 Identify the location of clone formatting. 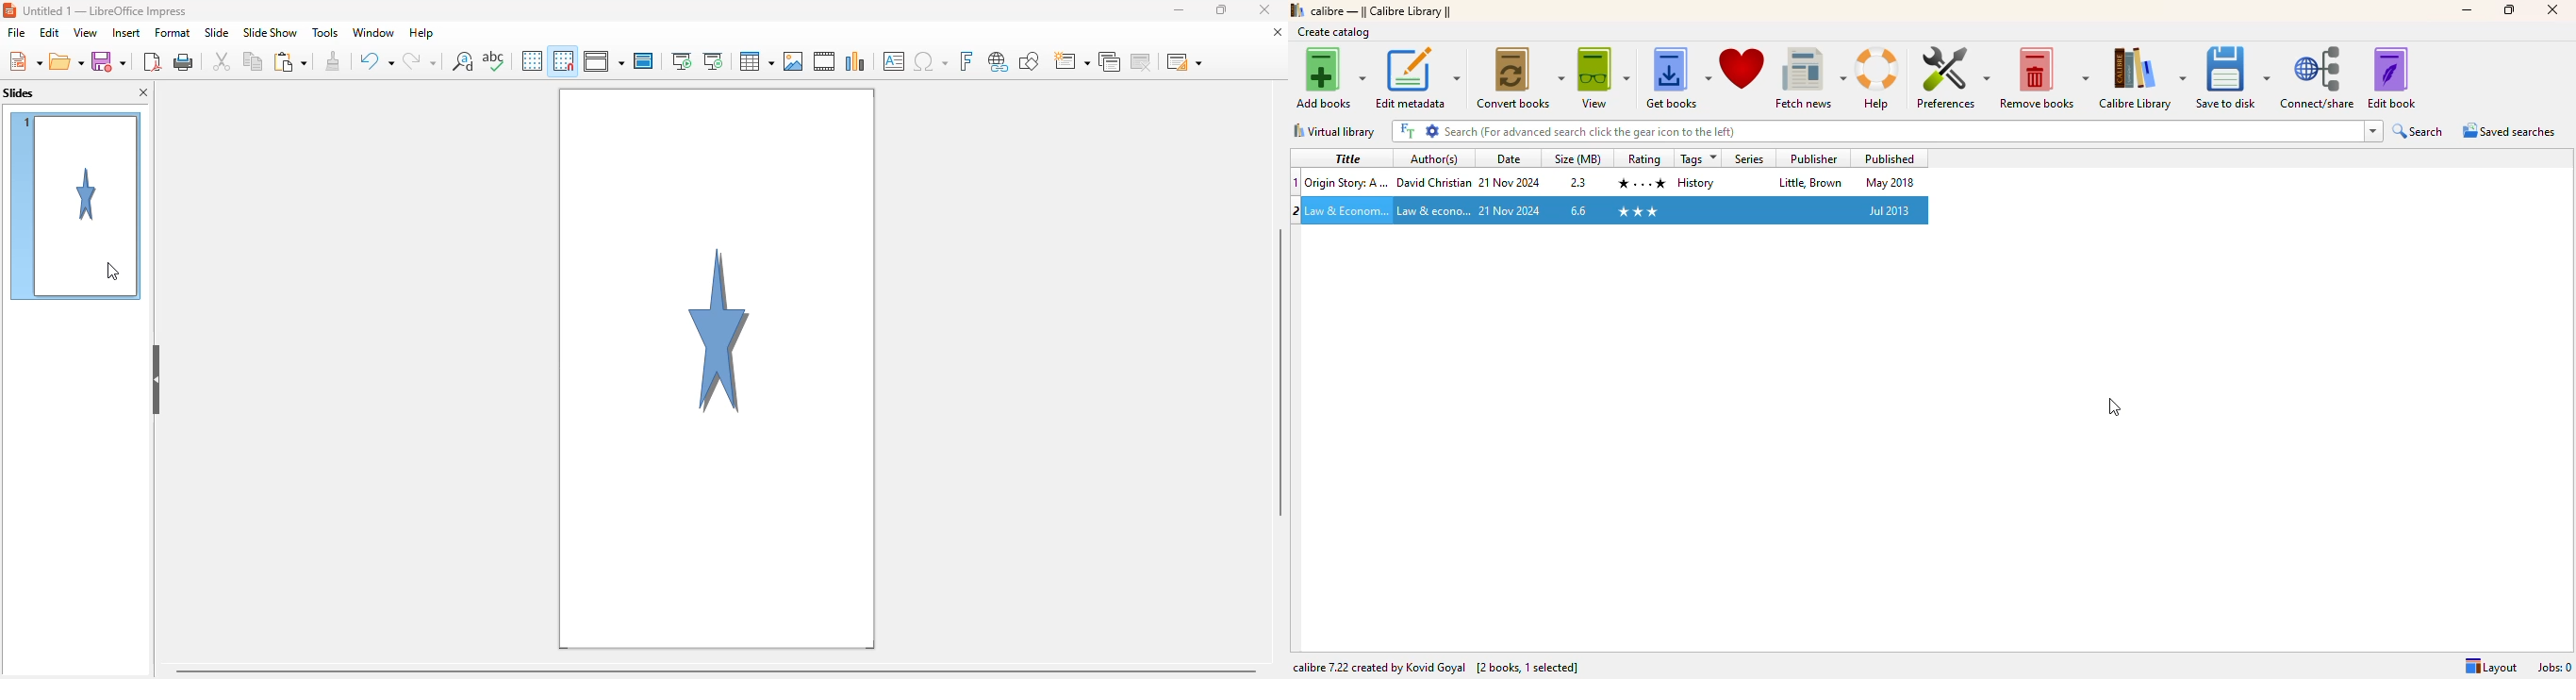
(333, 61).